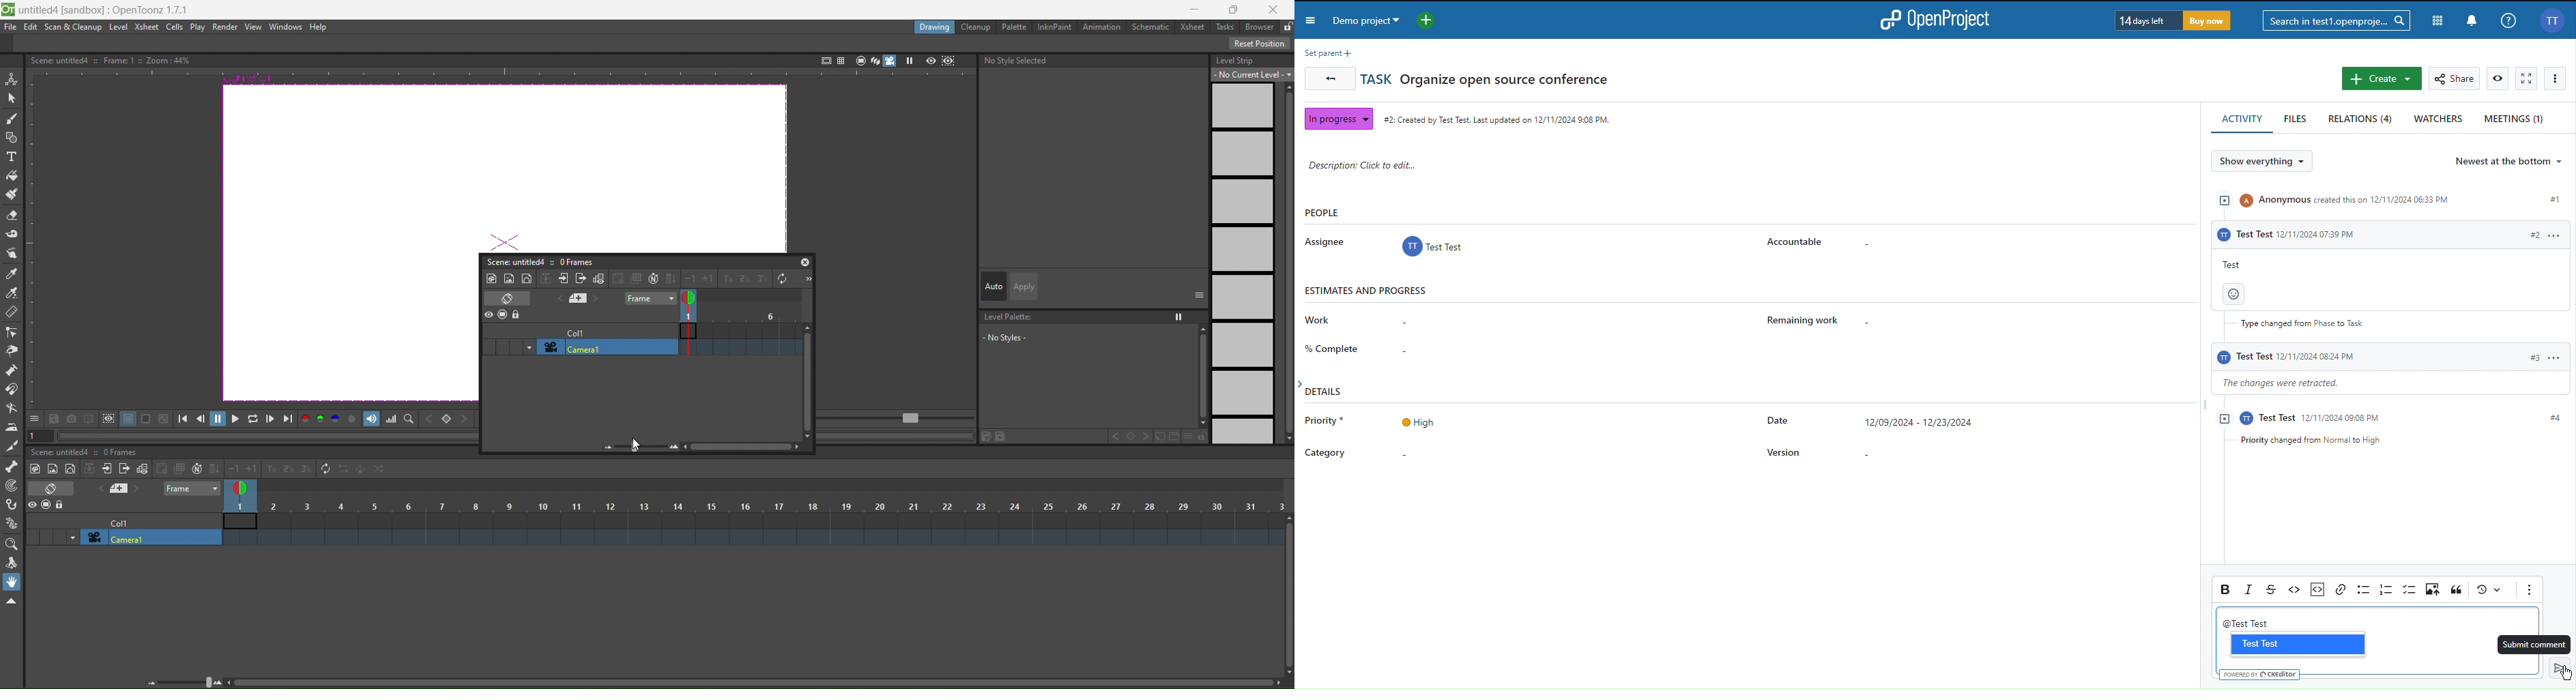  I want to click on paint brush tool, so click(13, 196).